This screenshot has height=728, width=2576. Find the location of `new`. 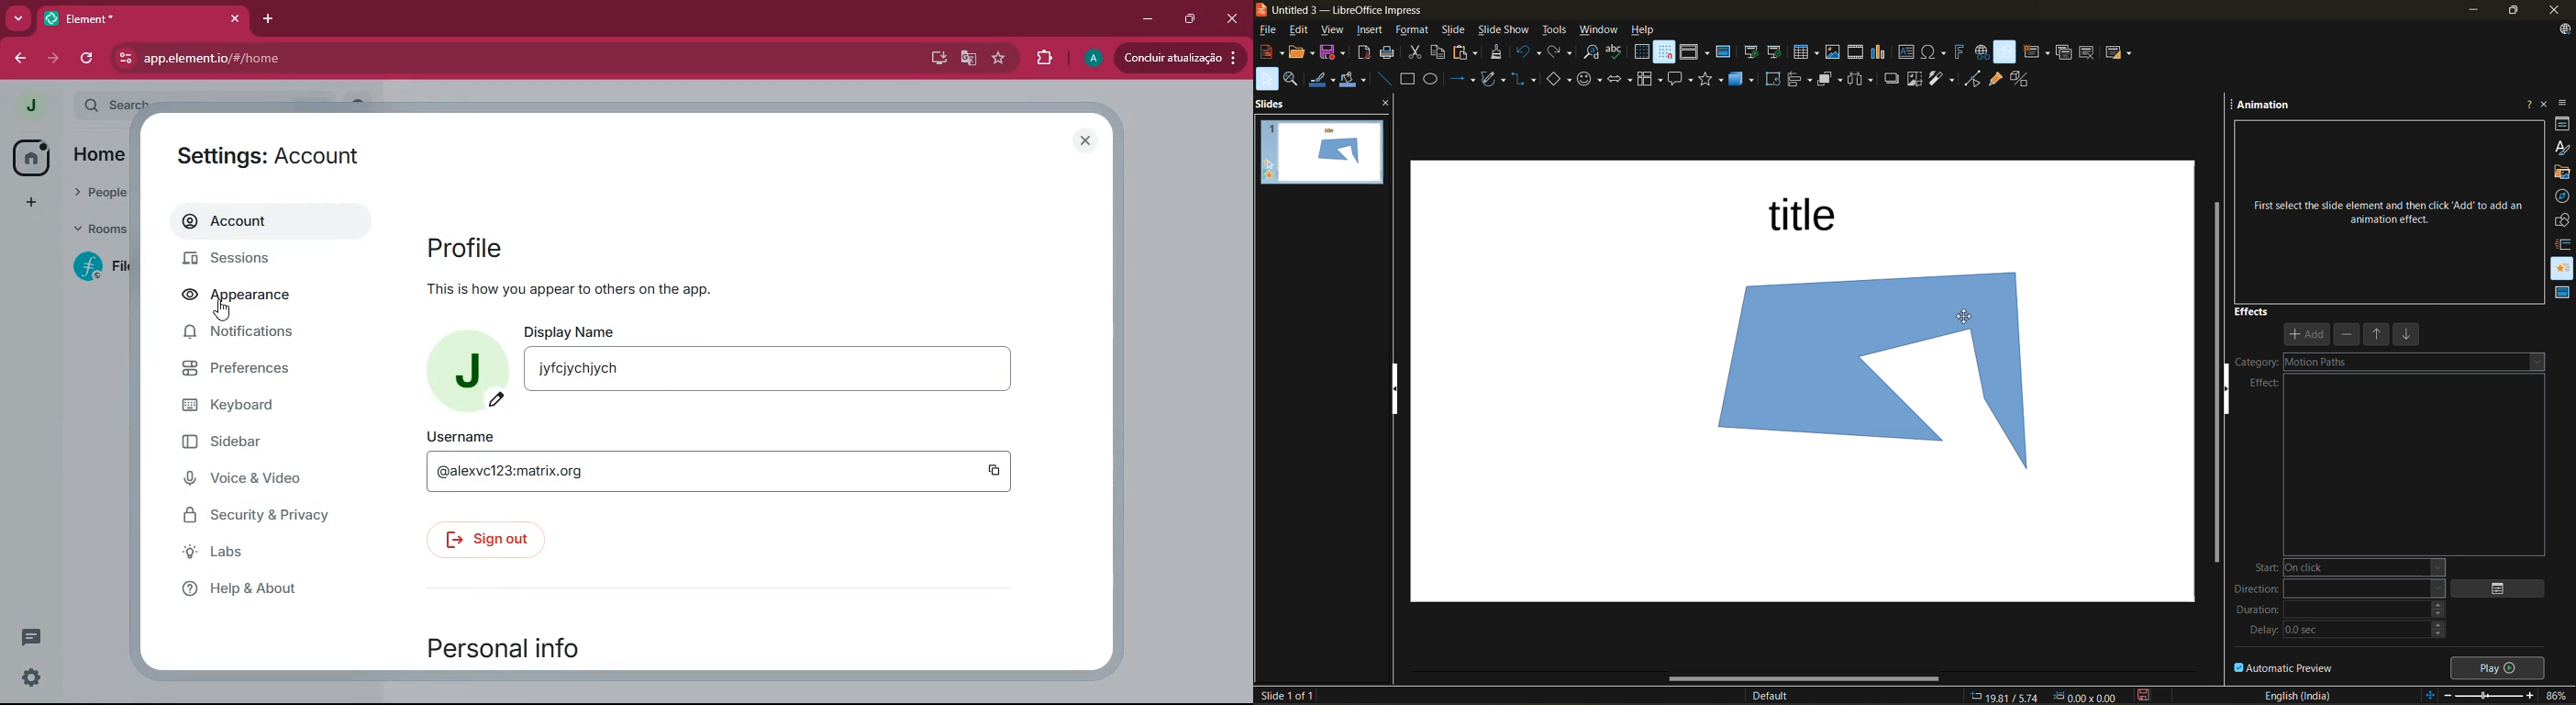

new is located at coordinates (1270, 52).